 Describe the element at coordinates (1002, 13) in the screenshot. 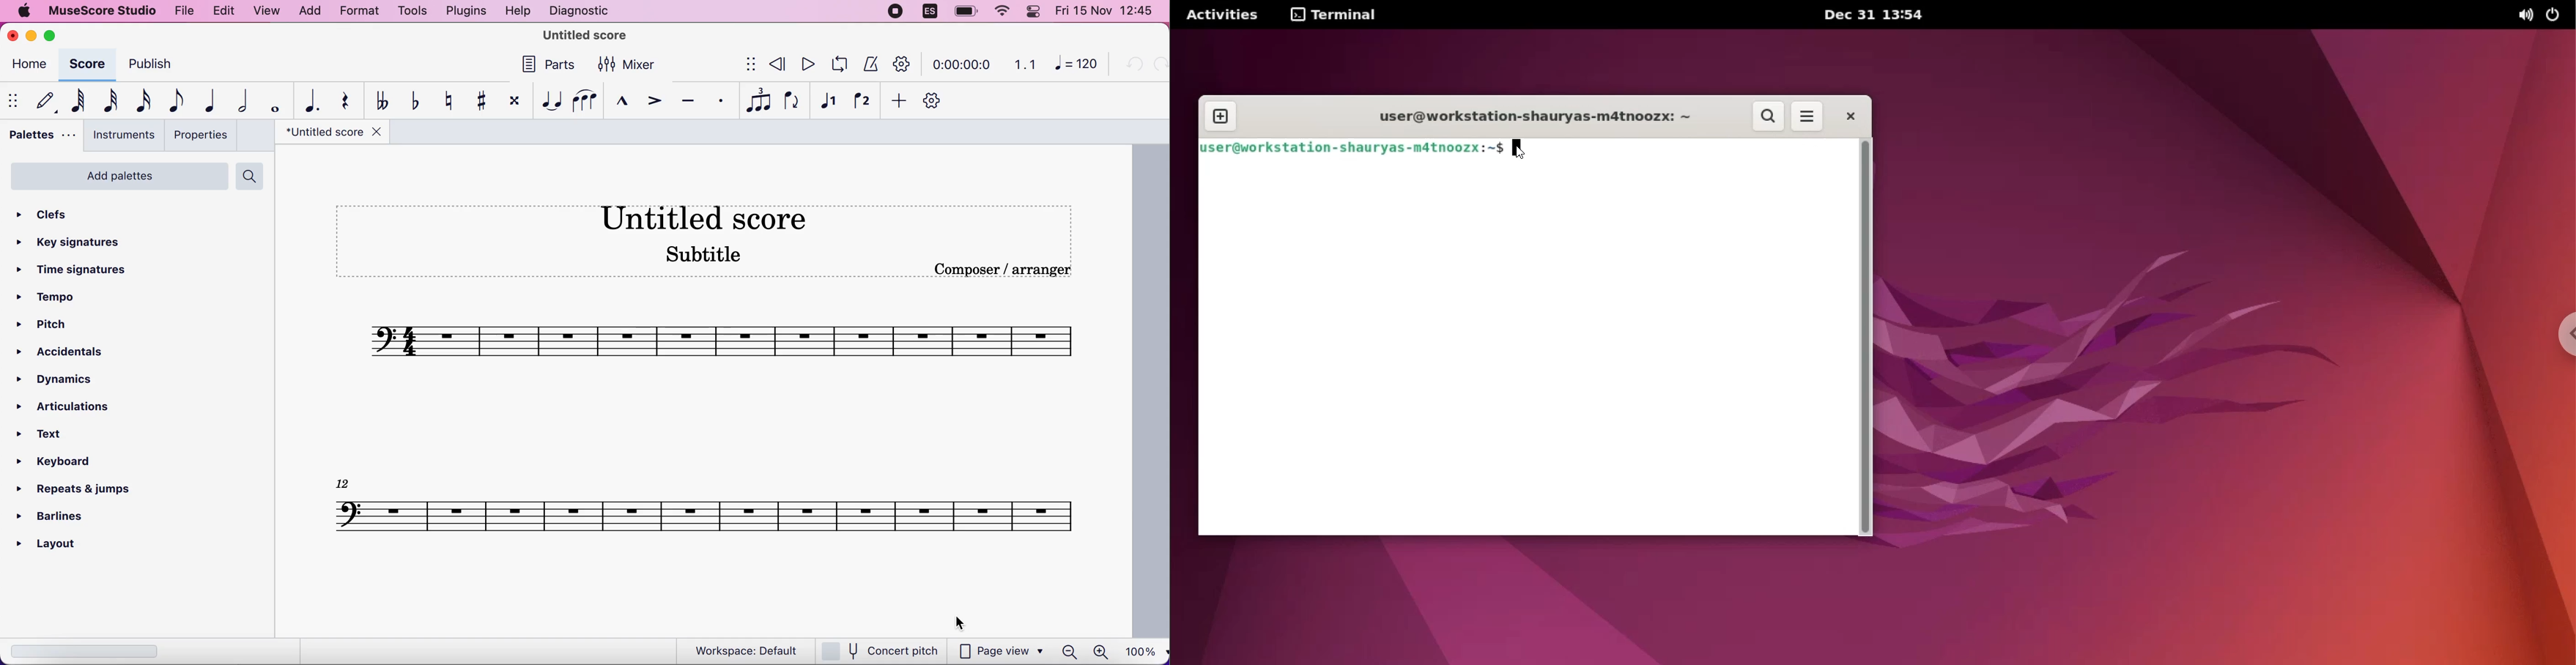

I see `wifi` at that location.